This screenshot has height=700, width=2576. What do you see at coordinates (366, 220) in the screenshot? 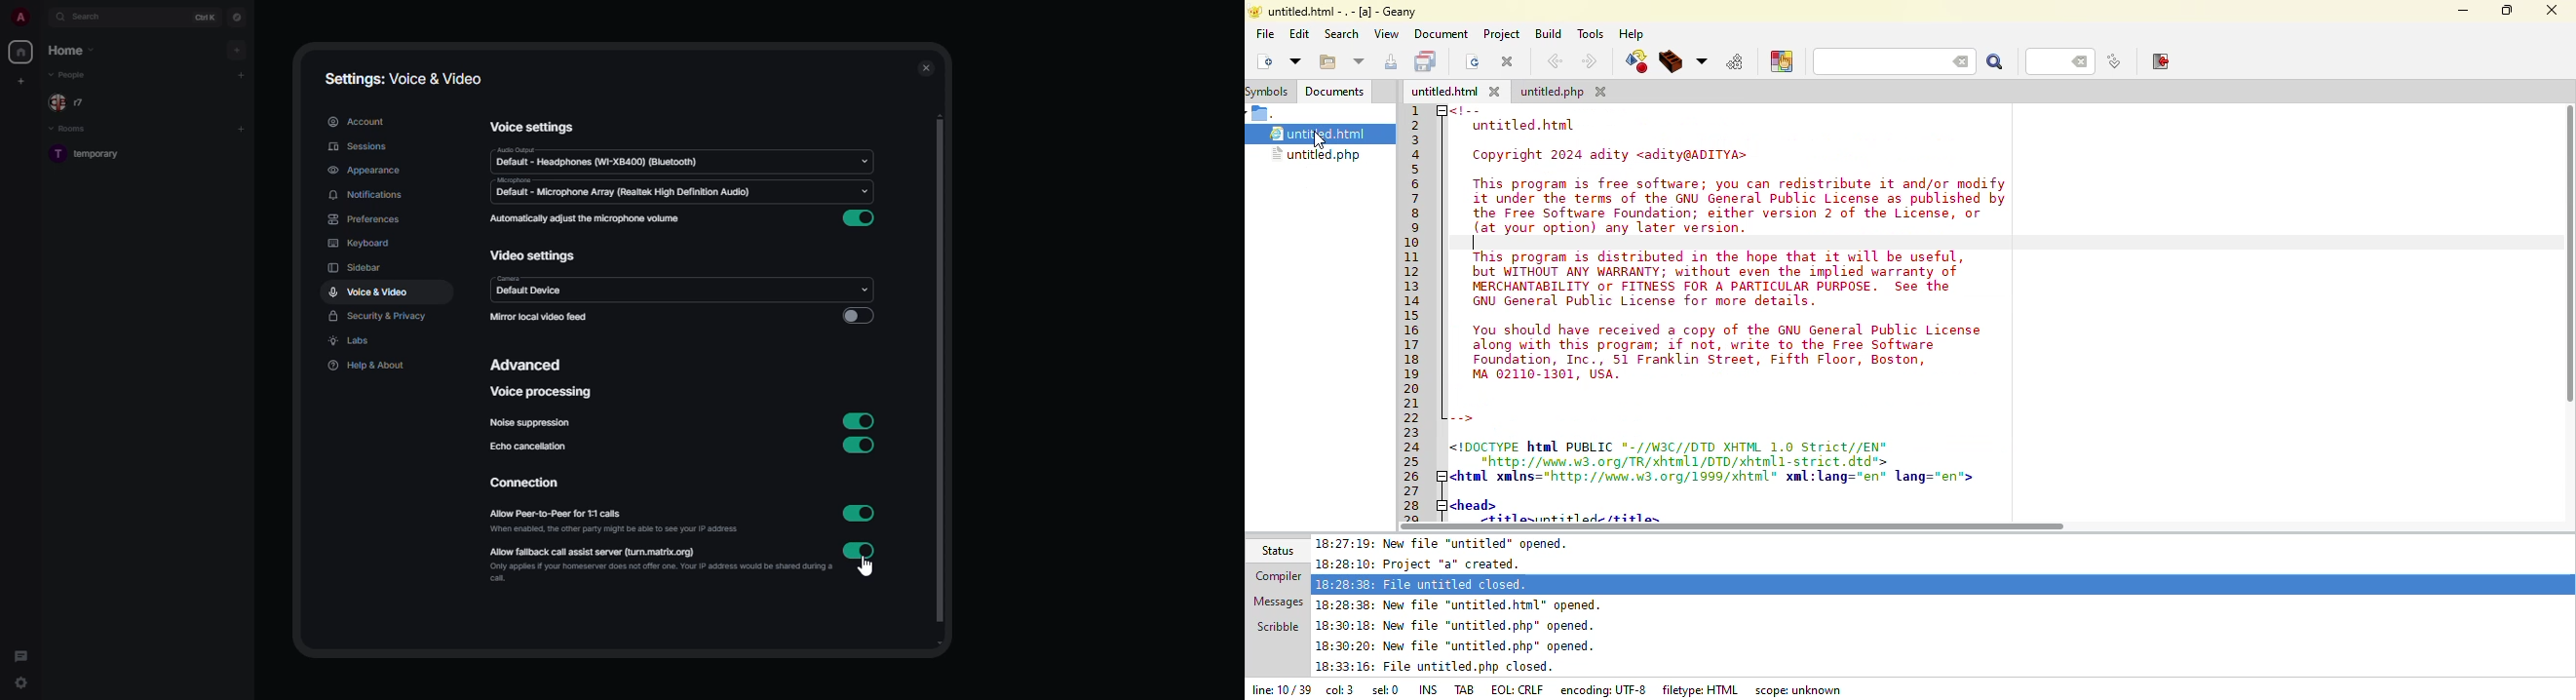
I see `preferences` at bounding box center [366, 220].